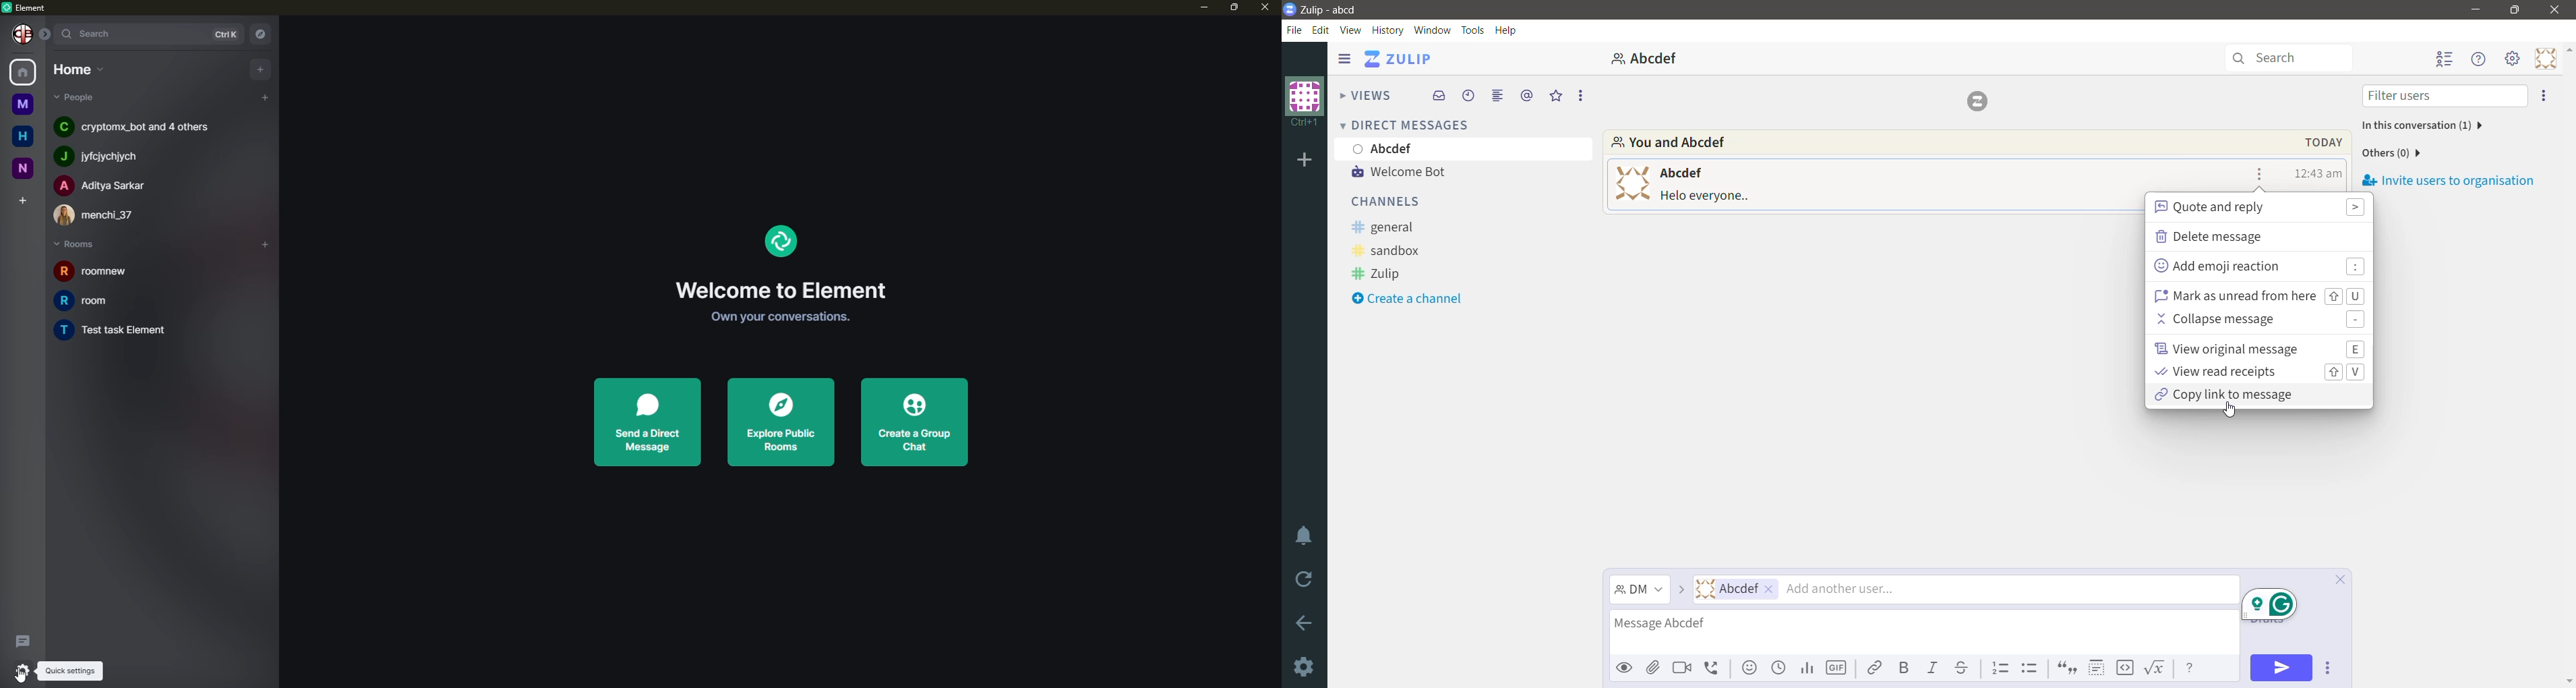  What do you see at coordinates (1199, 7) in the screenshot?
I see `minimize` at bounding box center [1199, 7].